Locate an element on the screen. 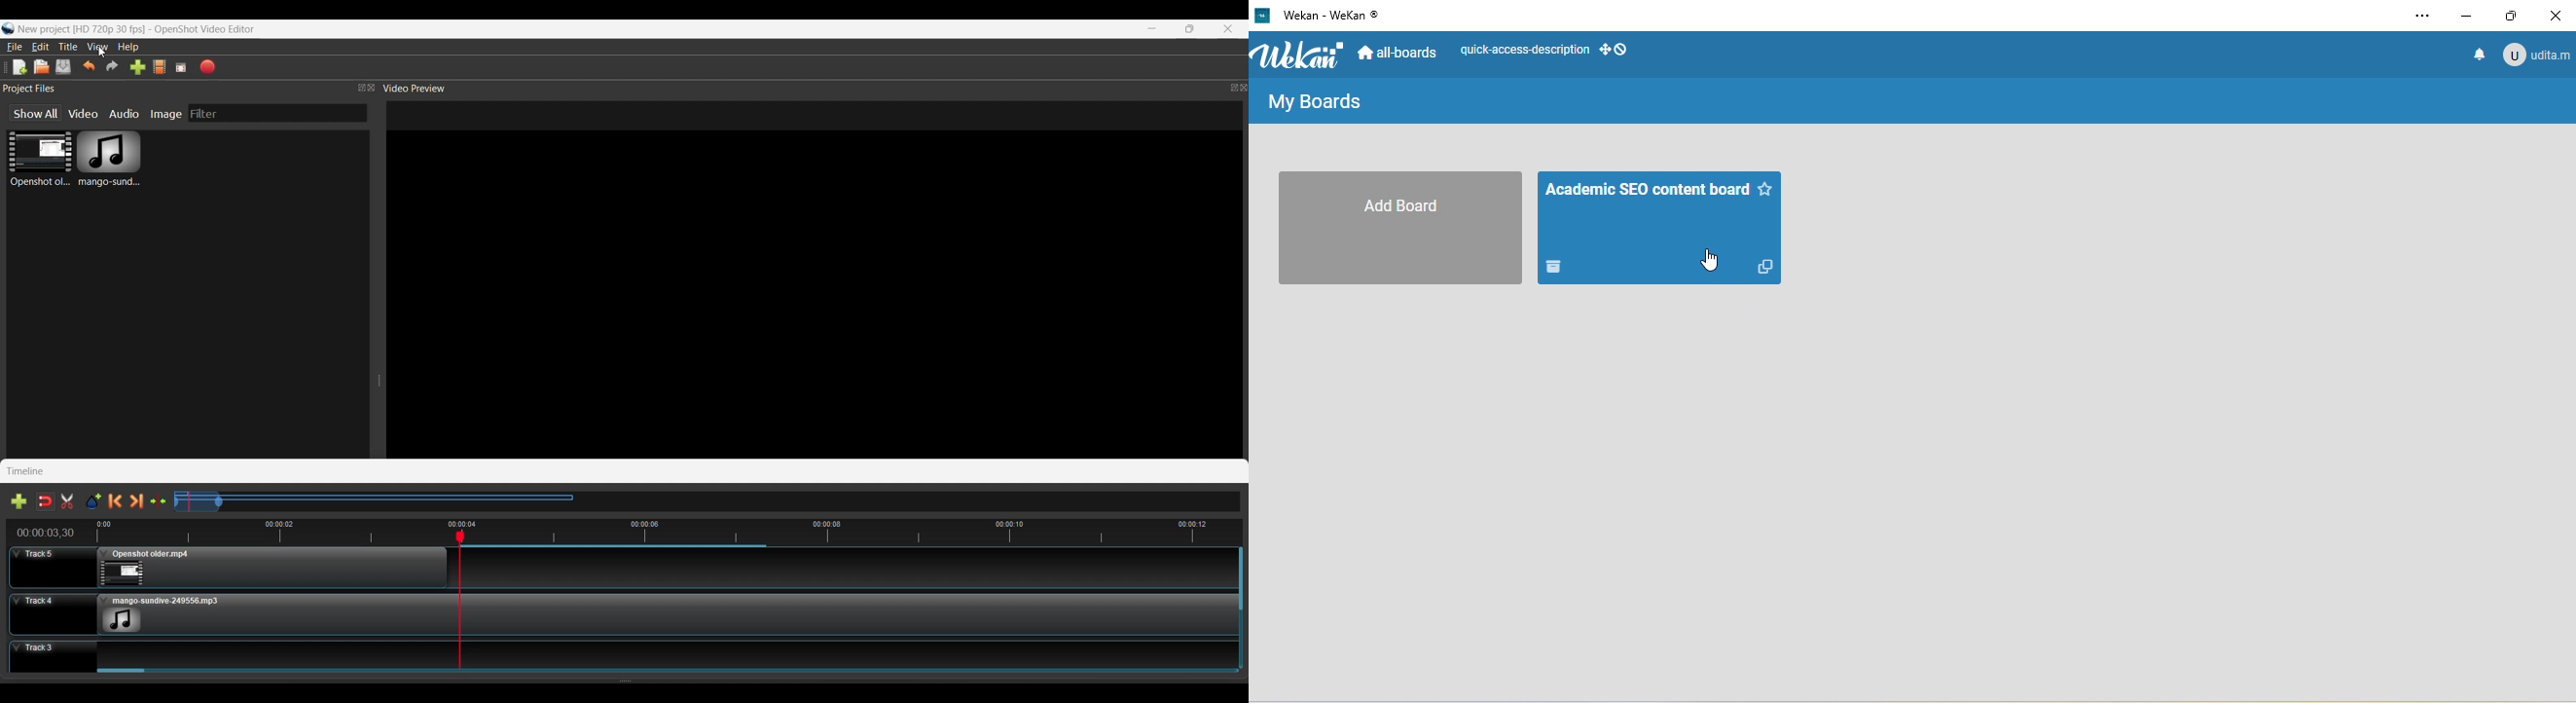  Disable Snapping is located at coordinates (46, 501).